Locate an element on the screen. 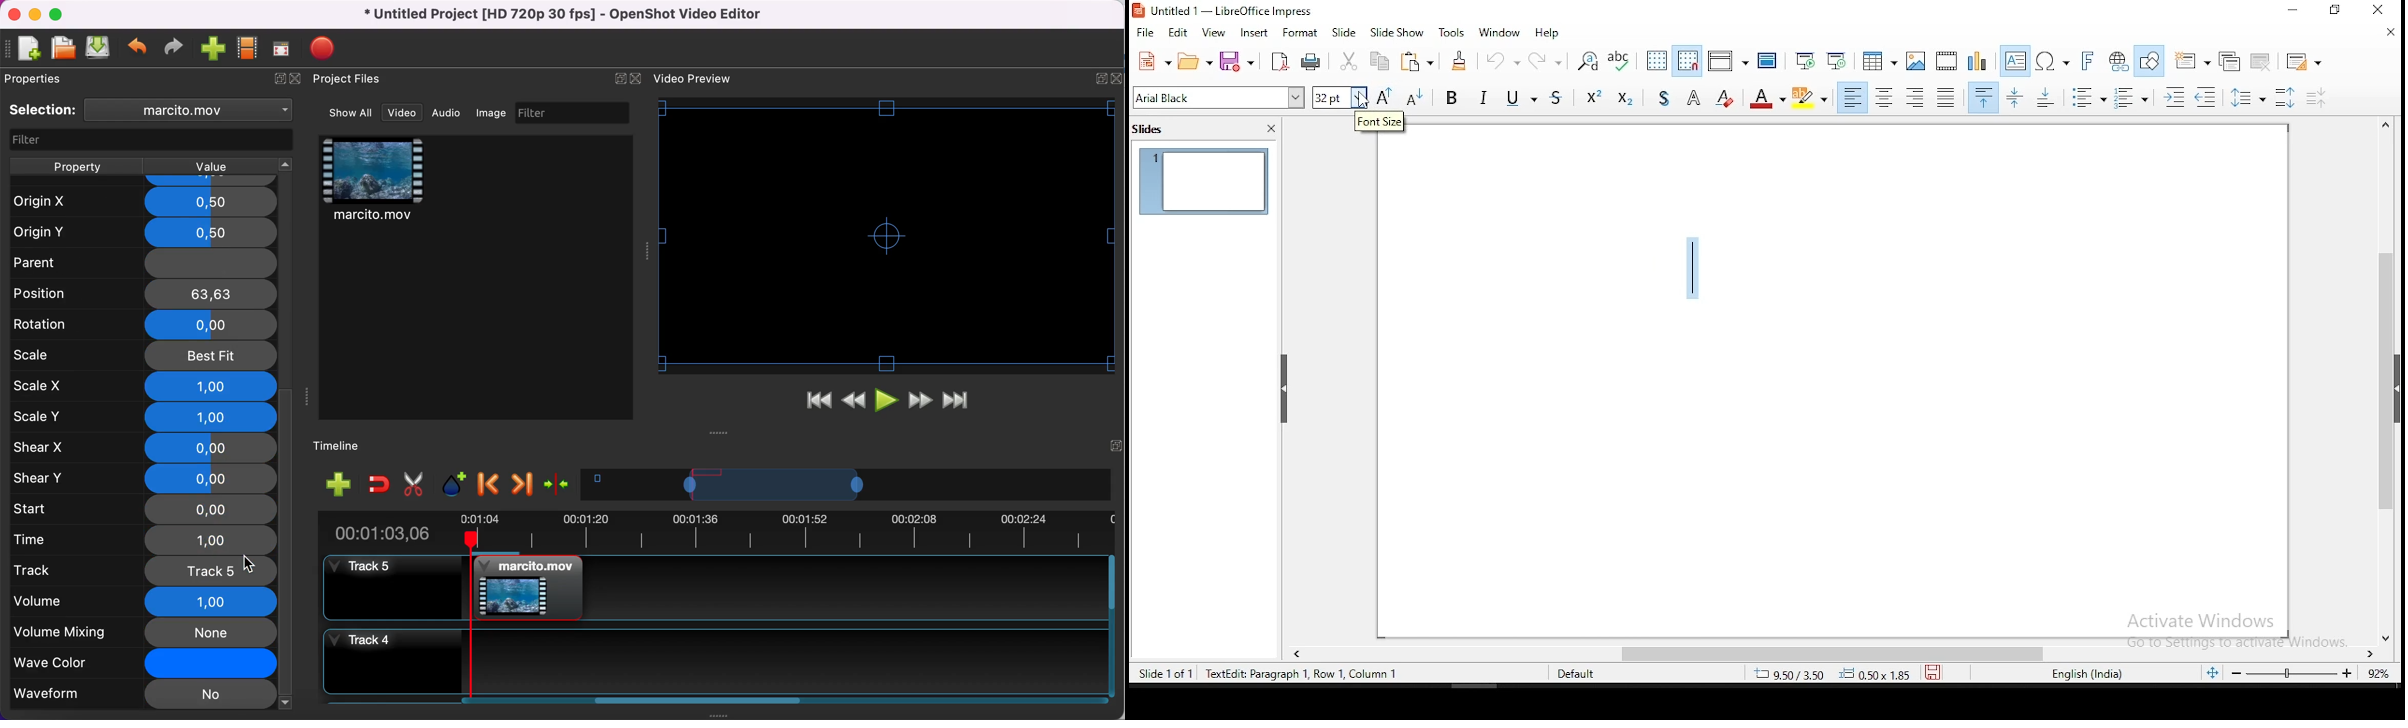 The width and height of the screenshot is (2408, 728). window is located at coordinates (1500, 33).